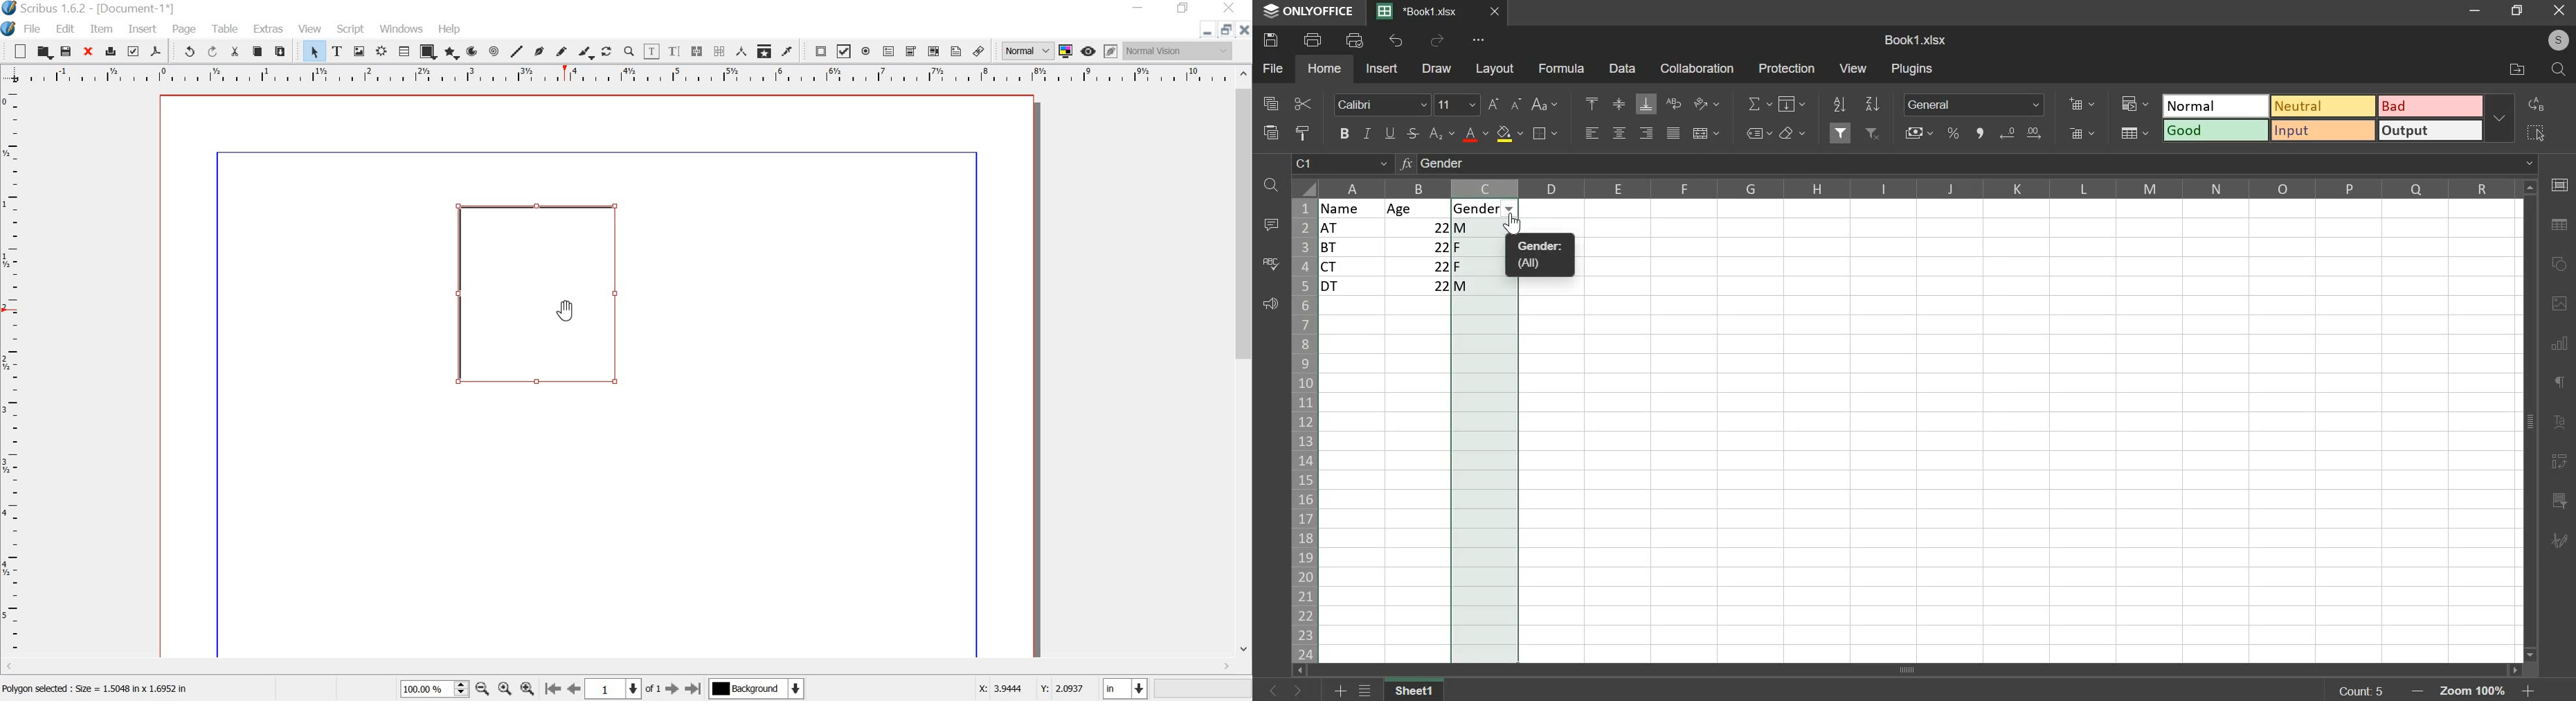 This screenshot has width=2576, height=728. What do you see at coordinates (1032, 691) in the screenshot?
I see `X: 3.9444 Y: 2.0937` at bounding box center [1032, 691].